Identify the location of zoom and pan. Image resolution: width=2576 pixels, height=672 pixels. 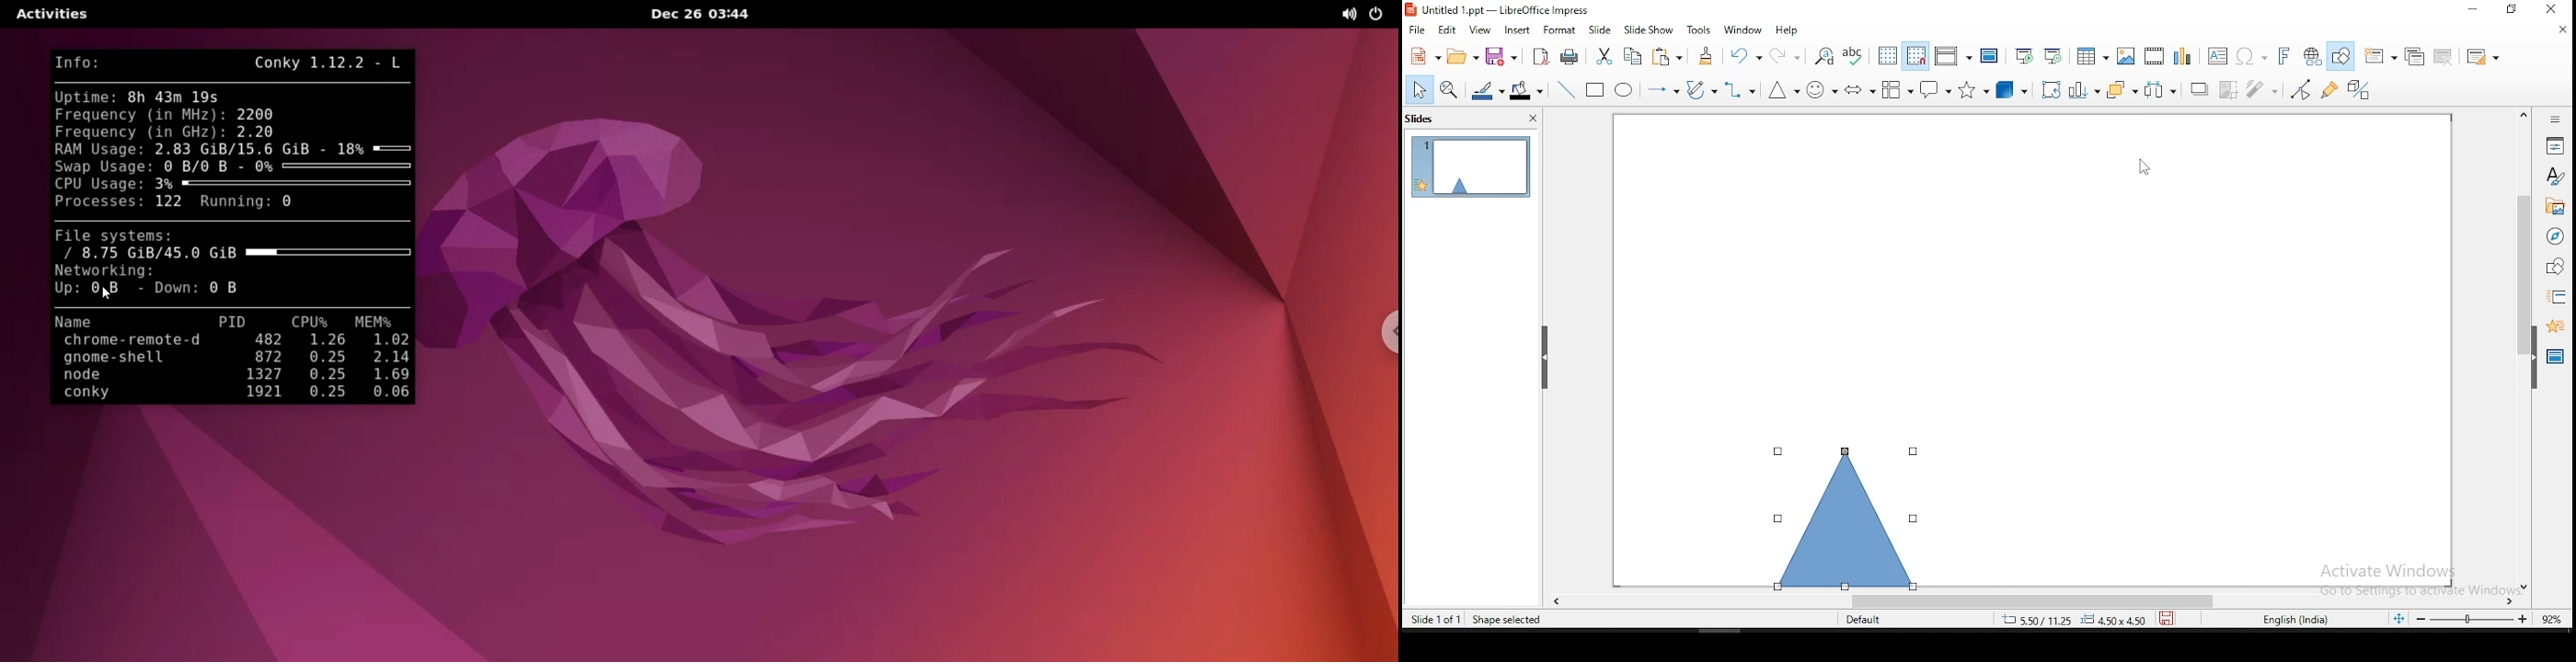
(1452, 89).